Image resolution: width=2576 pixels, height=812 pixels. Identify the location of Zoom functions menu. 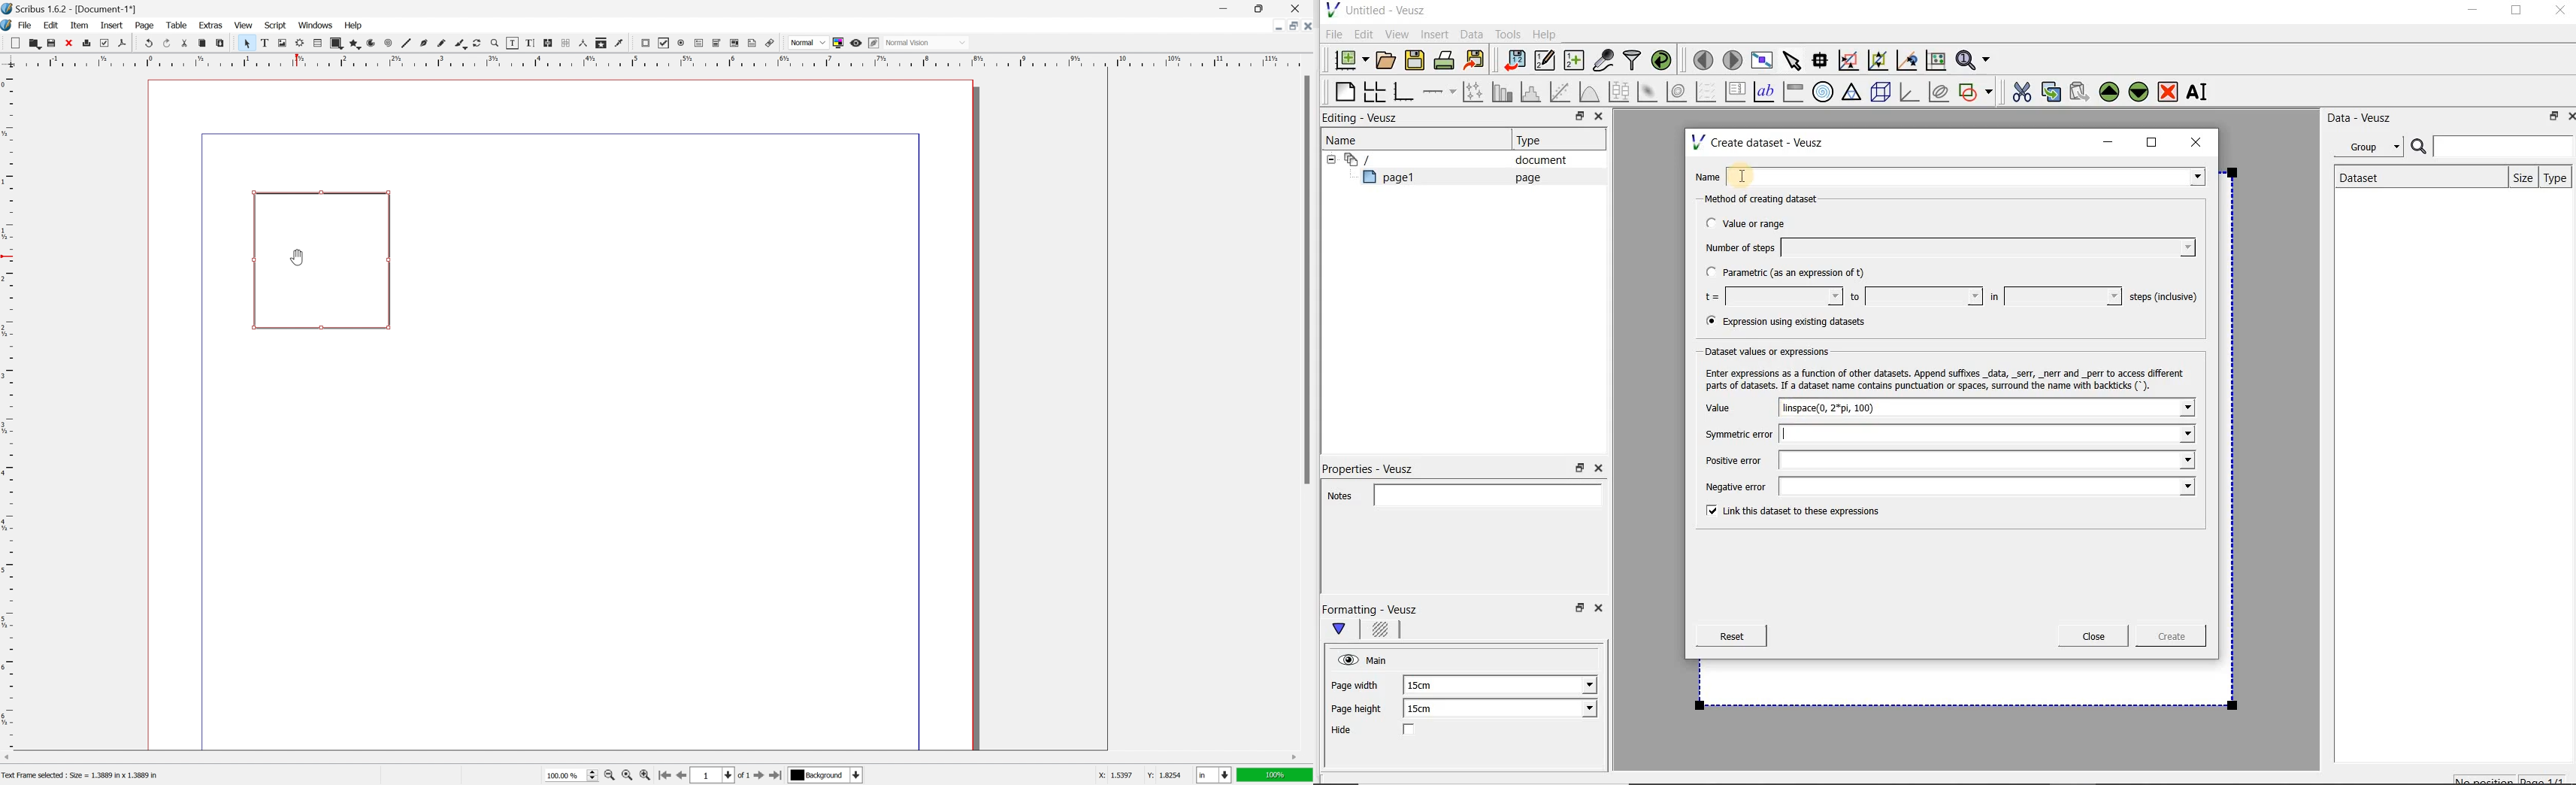
(1974, 56).